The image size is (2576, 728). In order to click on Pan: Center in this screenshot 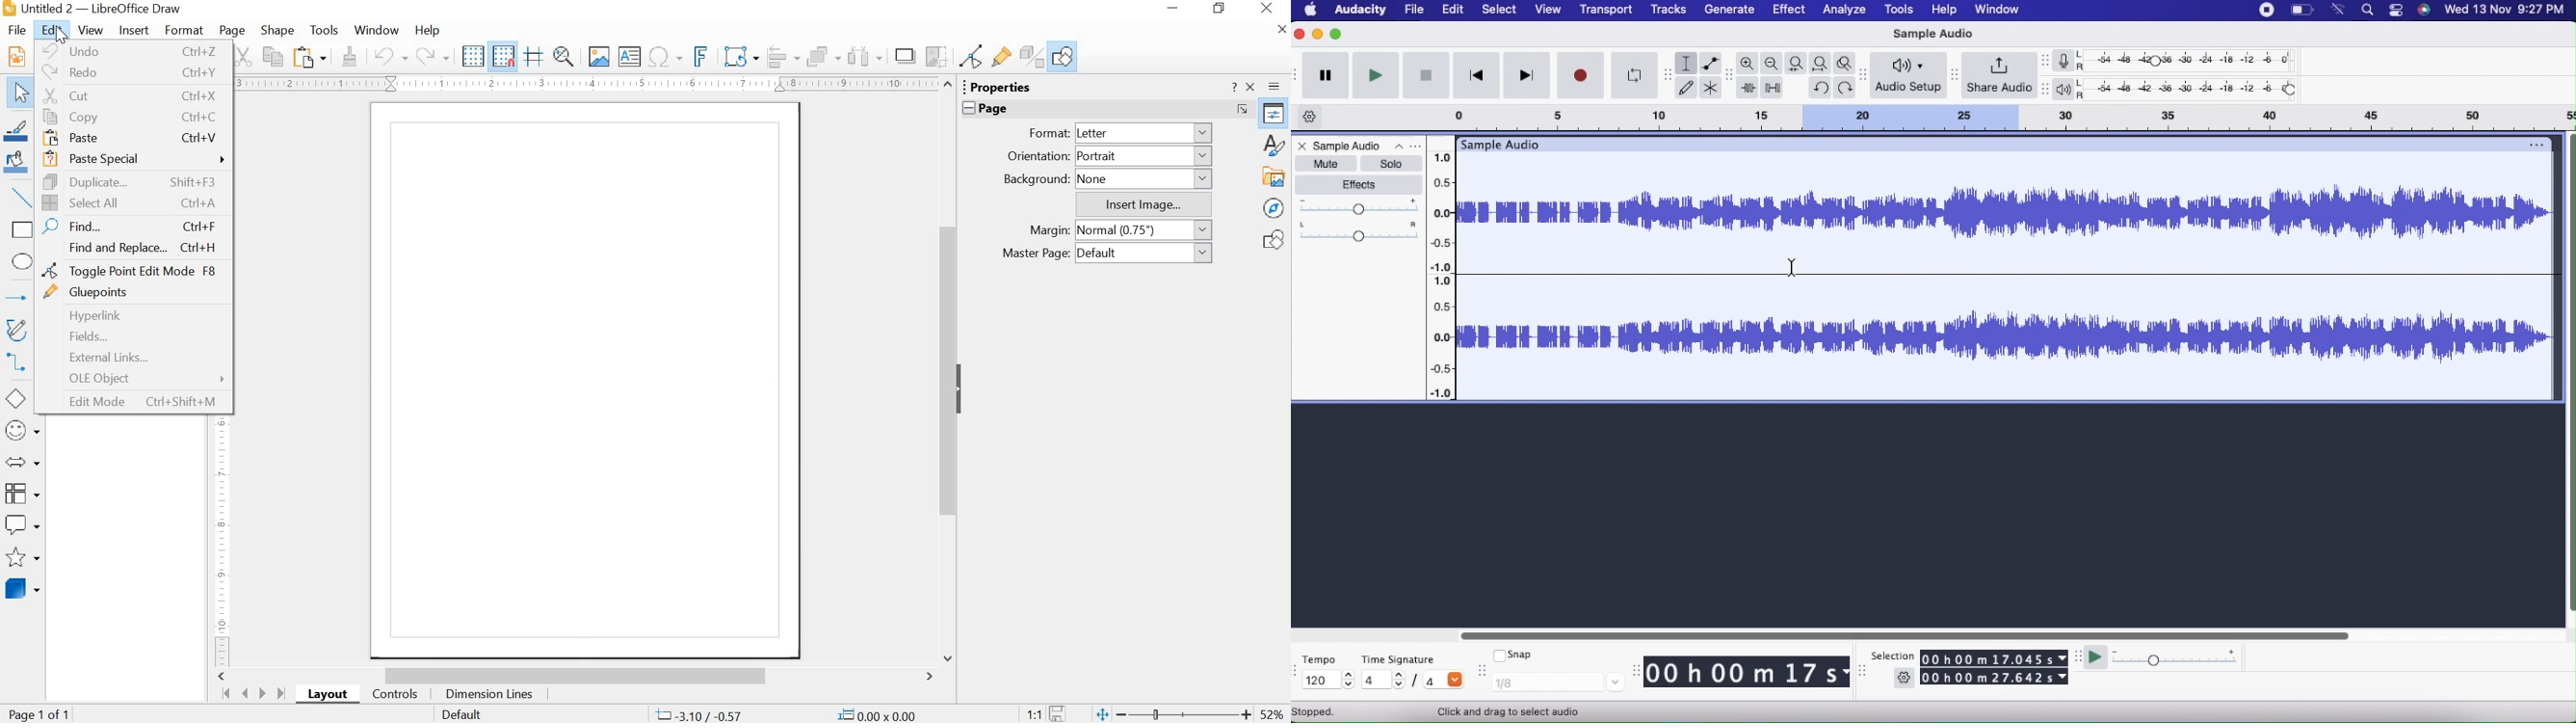, I will do `click(1359, 231)`.